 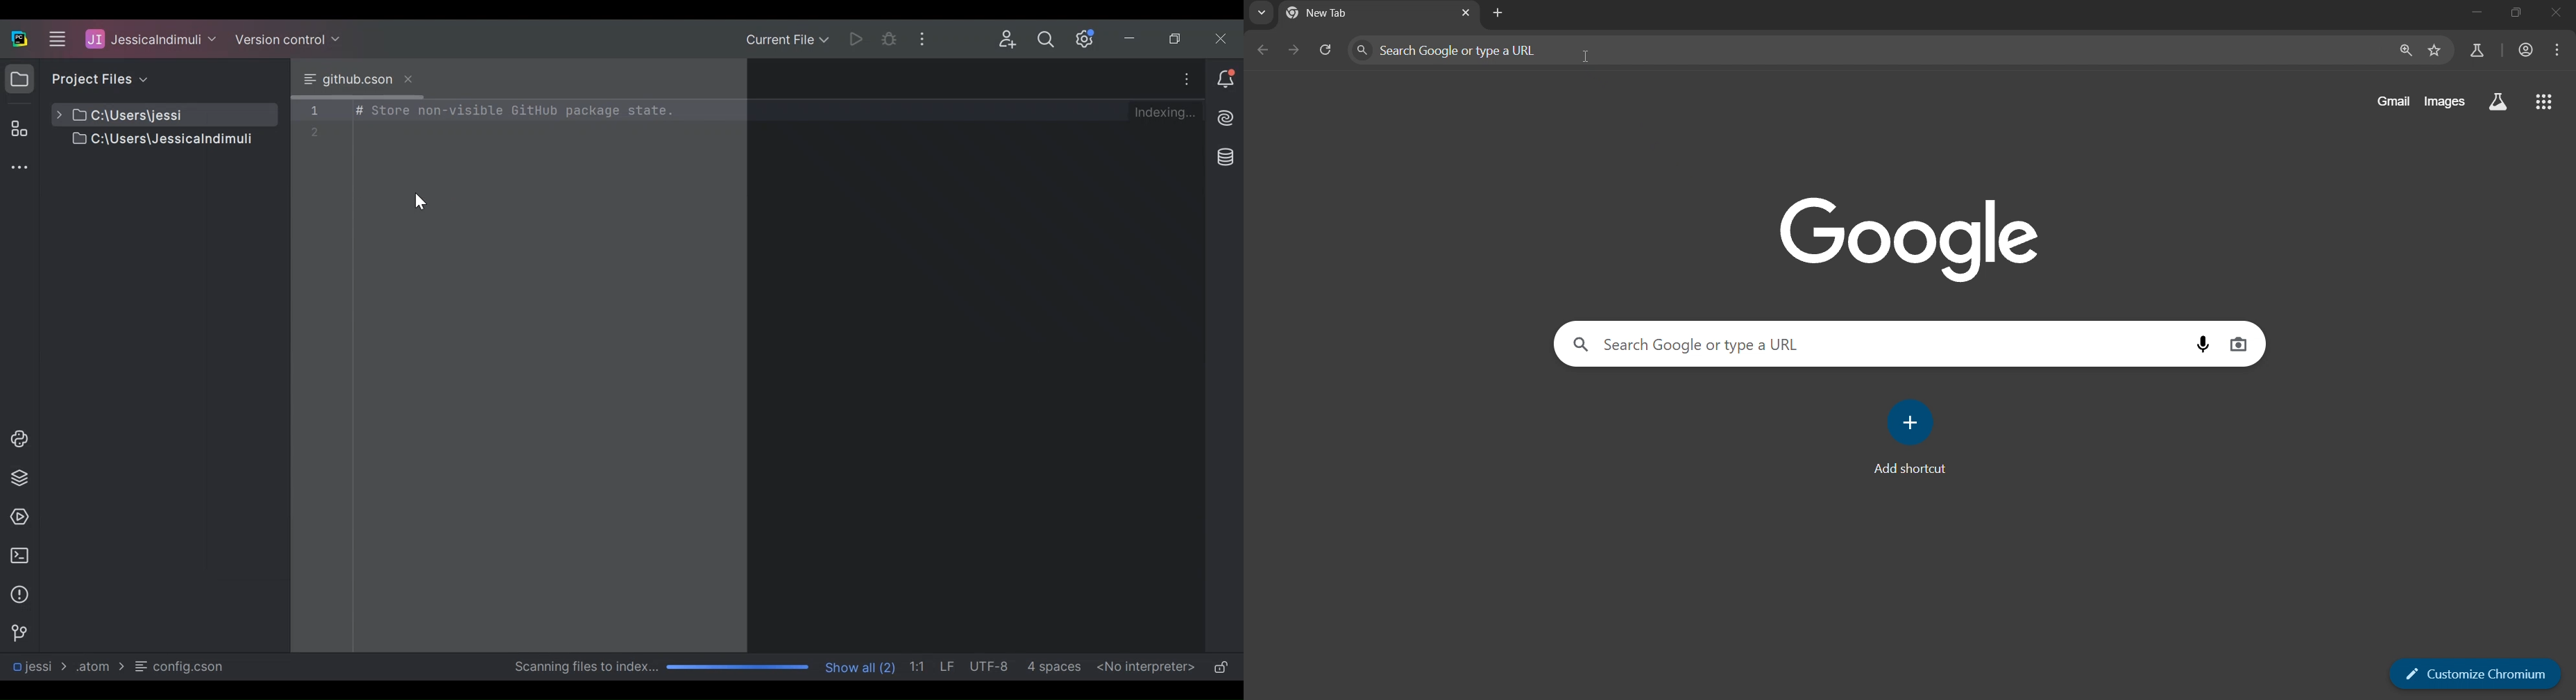 What do you see at coordinates (1917, 437) in the screenshot?
I see `add shortcut` at bounding box center [1917, 437].